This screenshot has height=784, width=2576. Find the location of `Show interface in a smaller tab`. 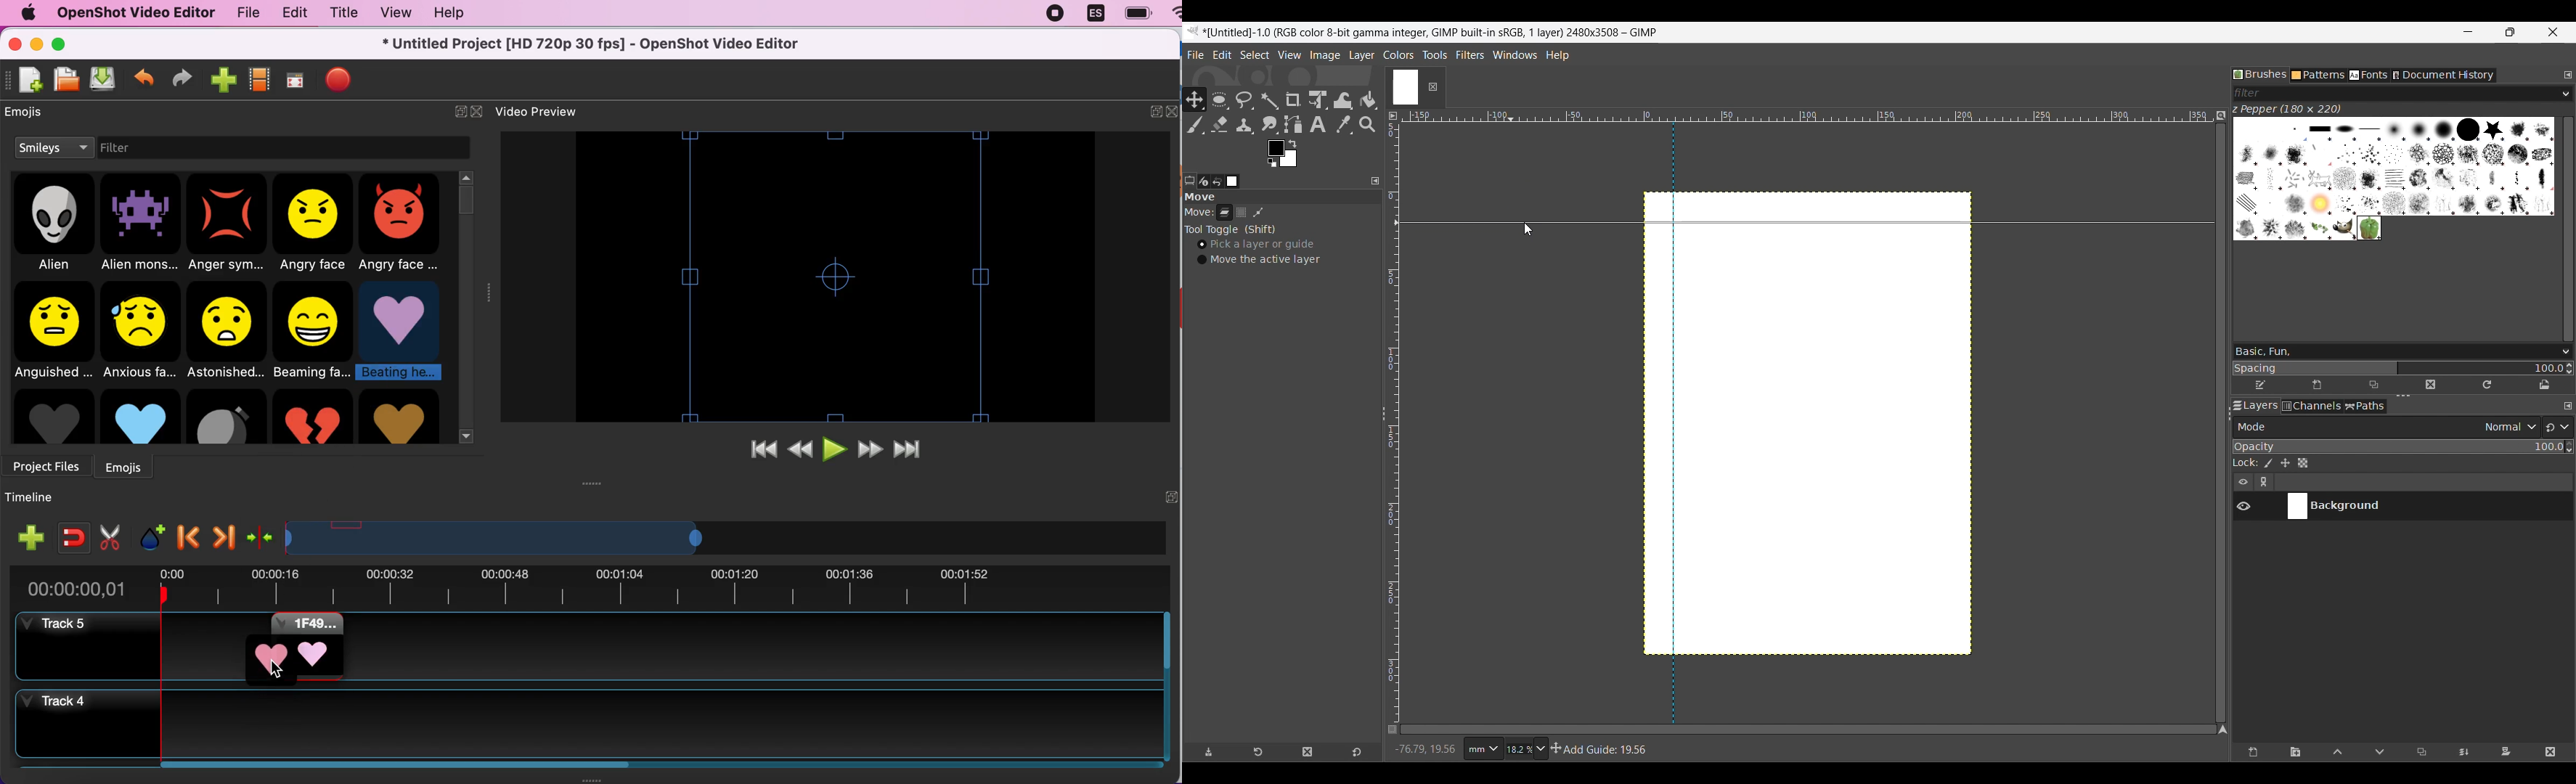

Show interface in a smaller tab is located at coordinates (2510, 32).